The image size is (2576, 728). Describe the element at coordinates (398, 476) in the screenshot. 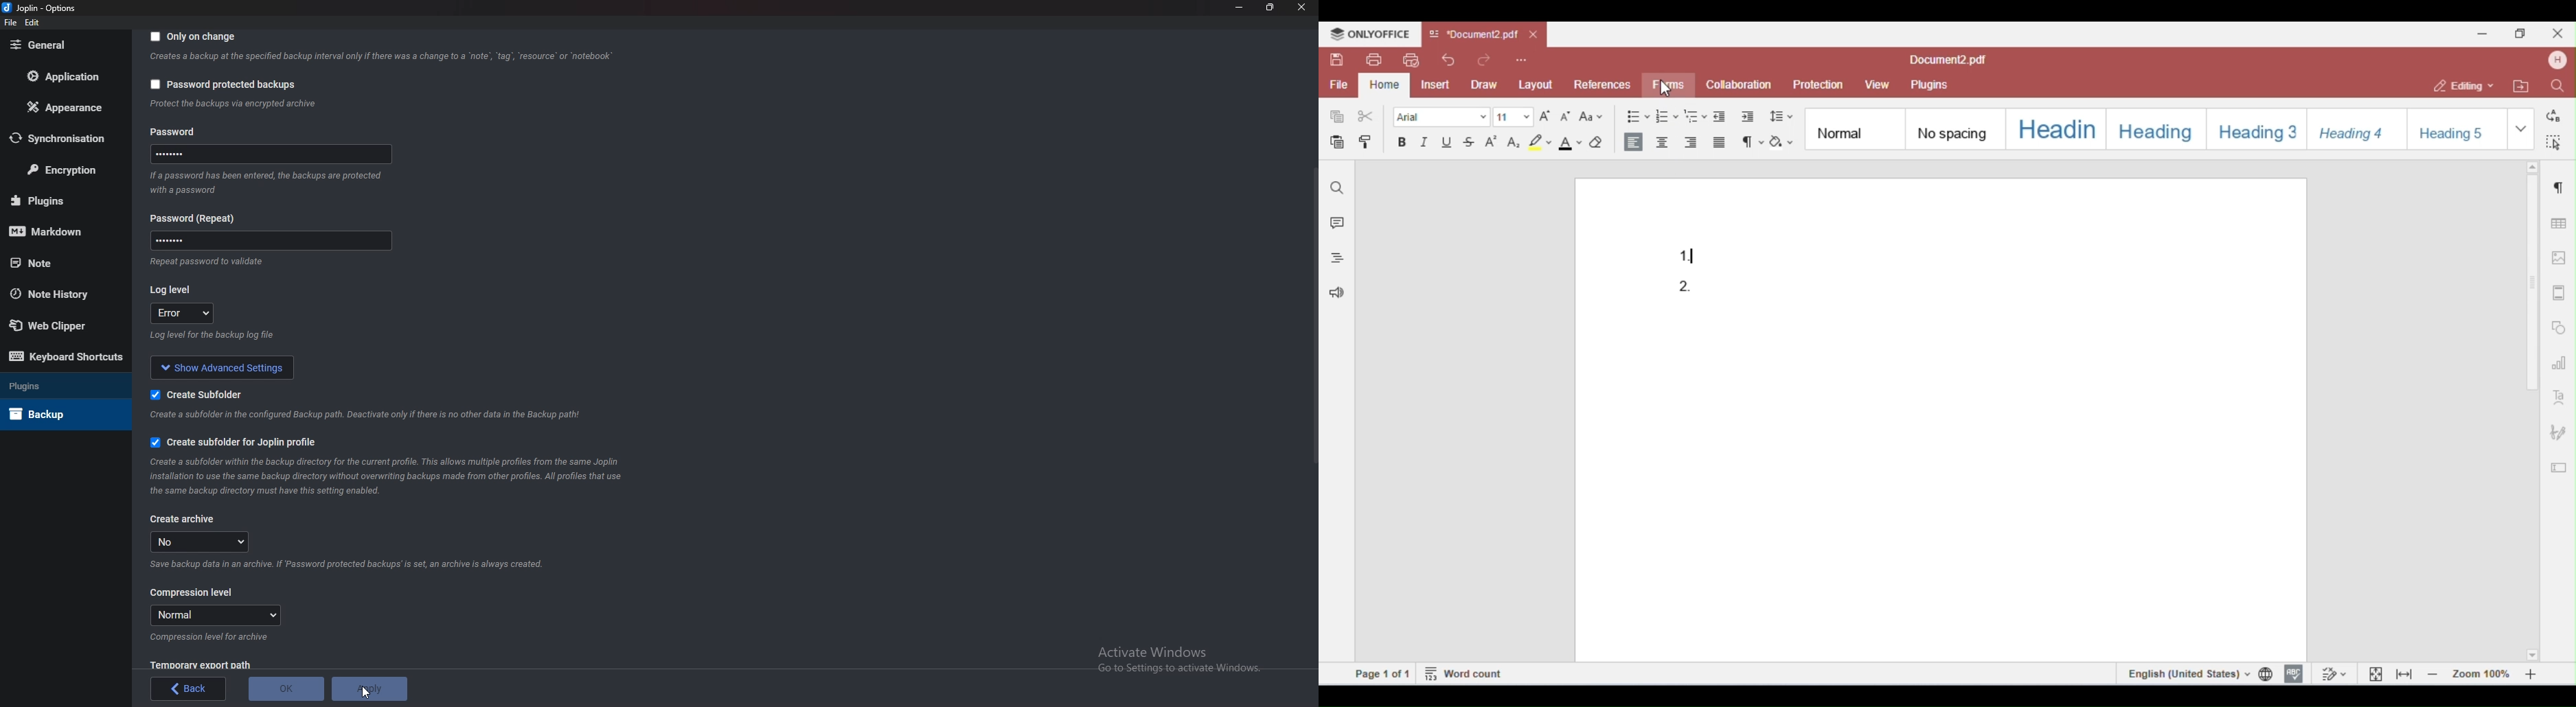

I see `Info on subfolder for joplin profile` at that location.